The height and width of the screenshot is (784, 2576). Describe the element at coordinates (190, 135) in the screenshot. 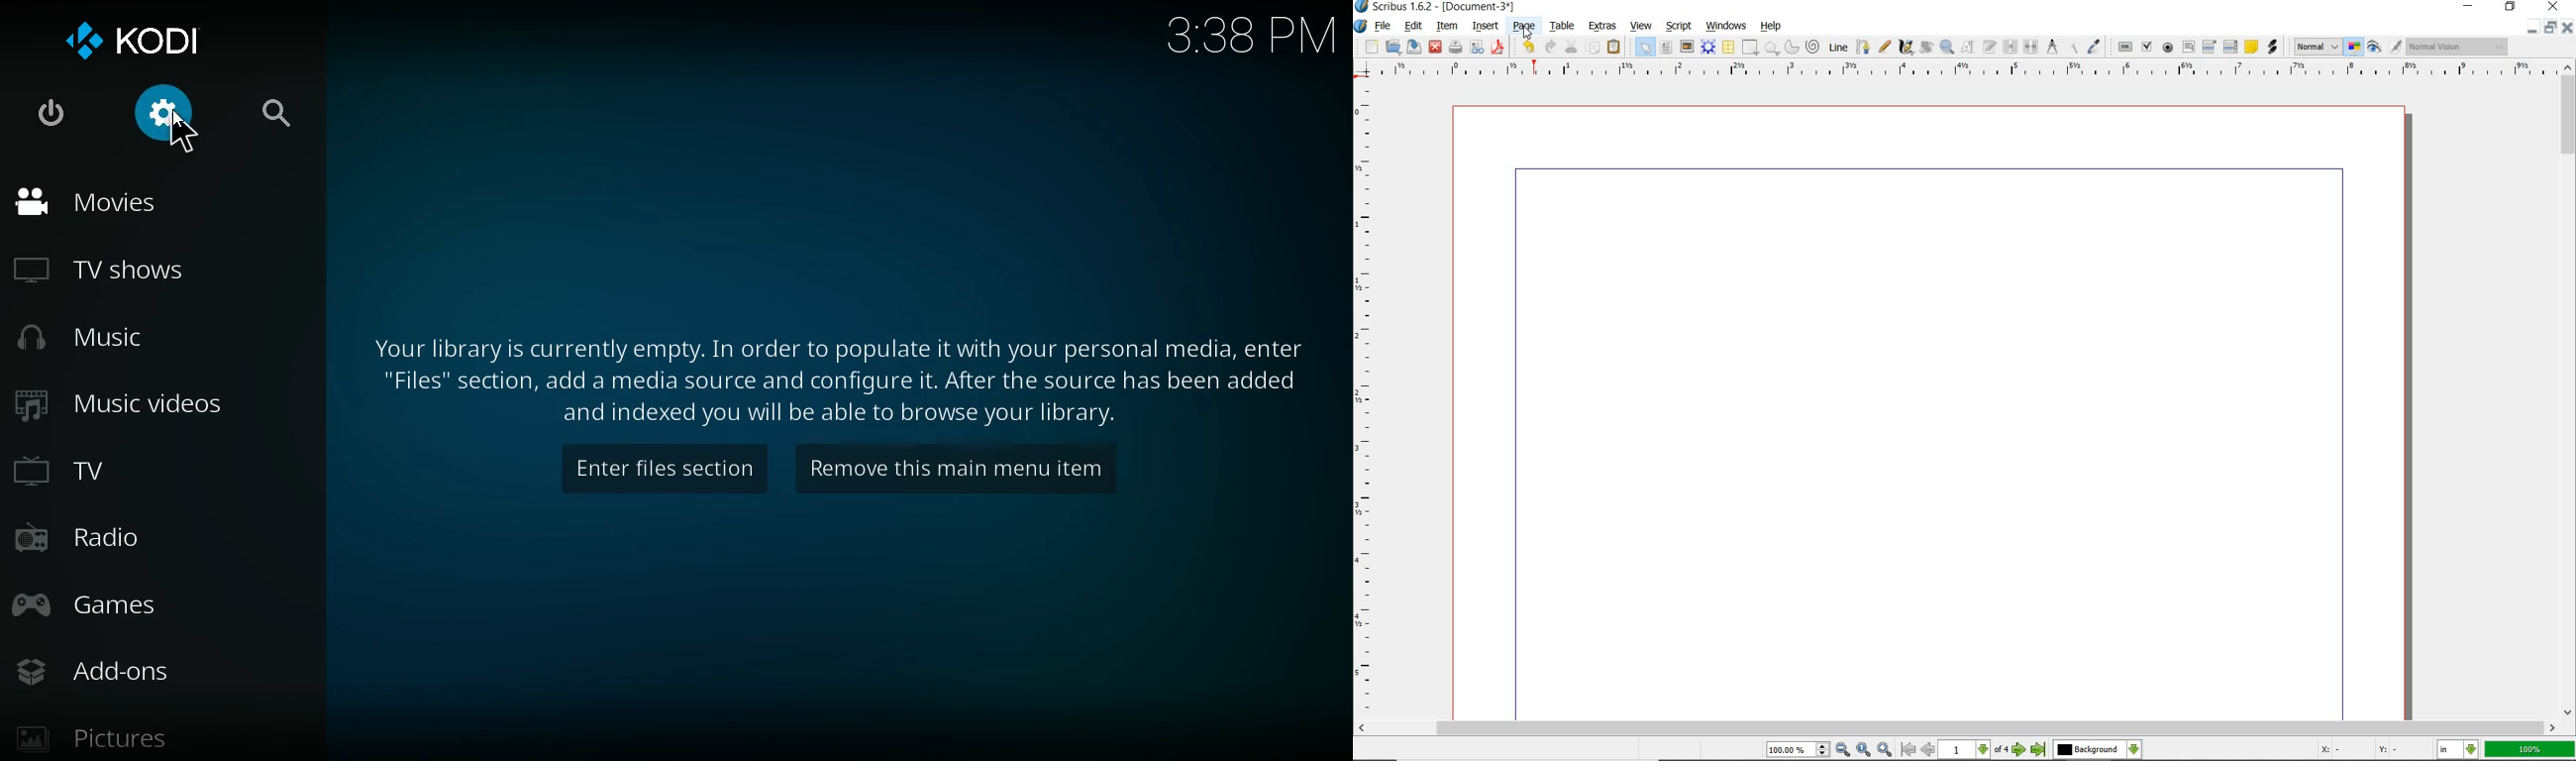

I see `cursor` at that location.